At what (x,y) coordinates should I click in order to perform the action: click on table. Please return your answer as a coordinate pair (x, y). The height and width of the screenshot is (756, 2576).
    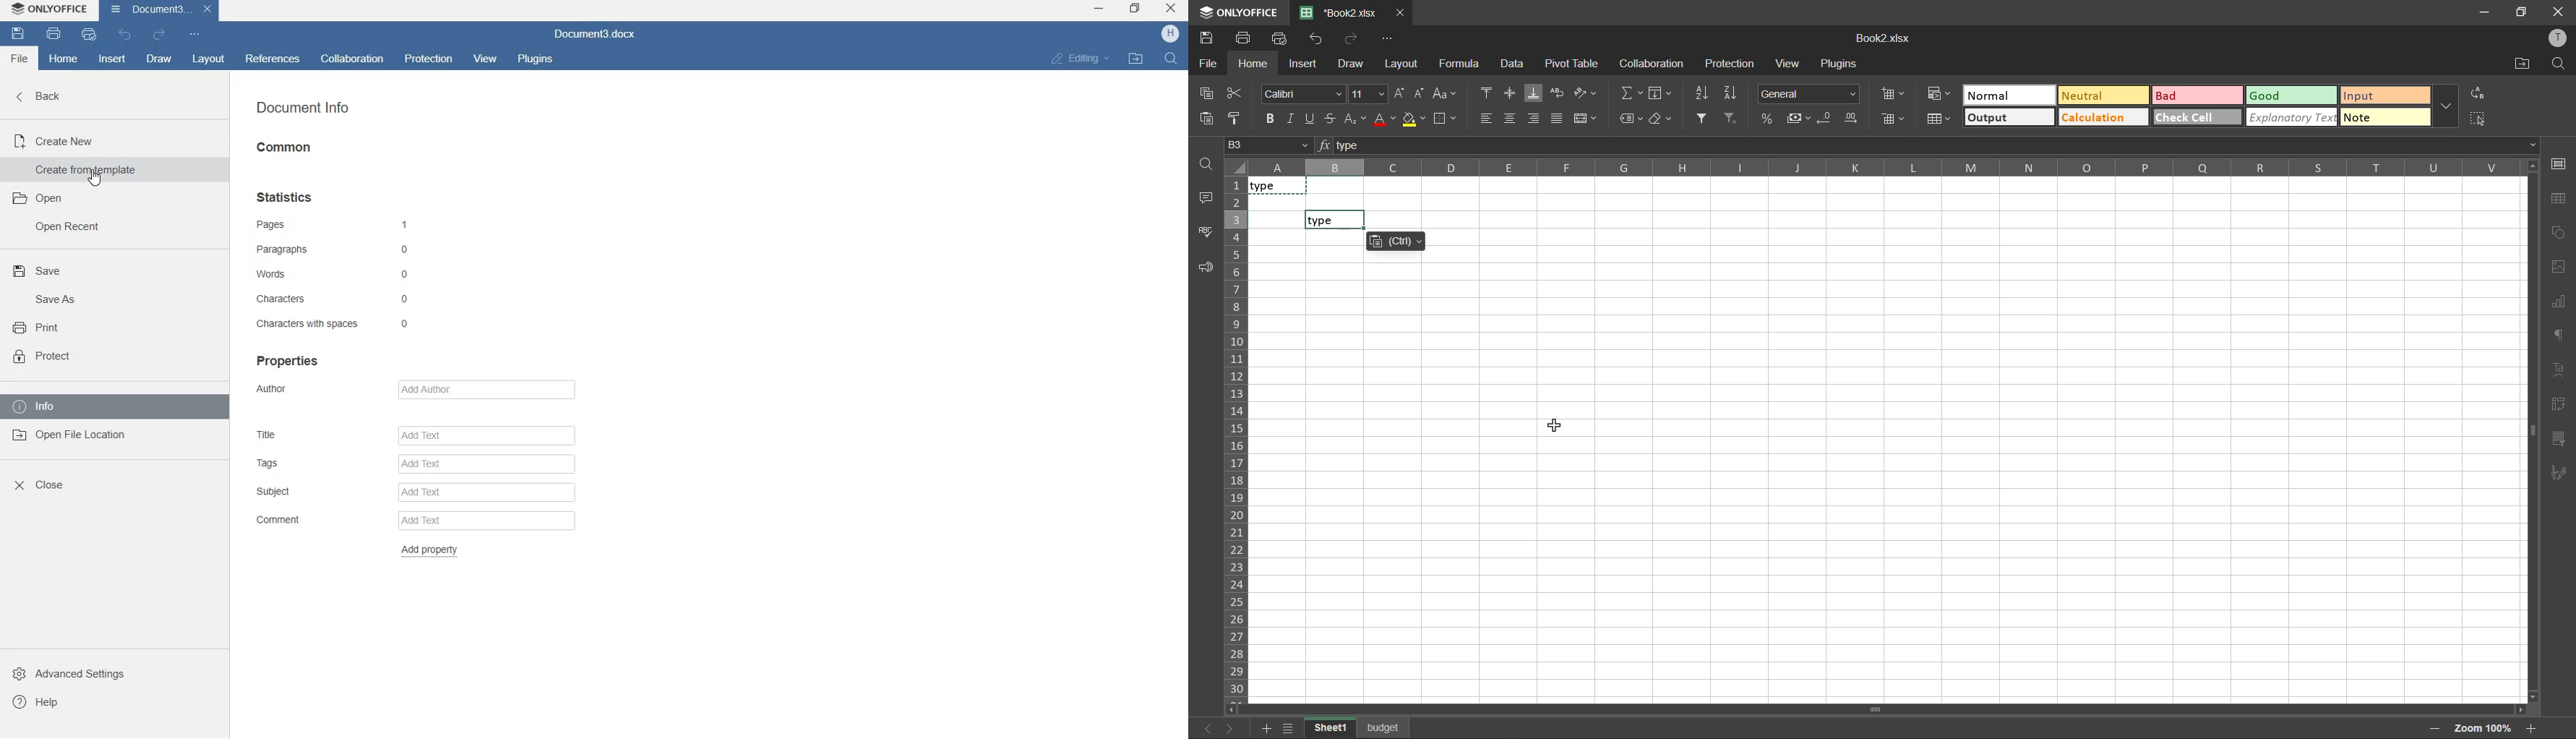
    Looking at the image, I should click on (2562, 198).